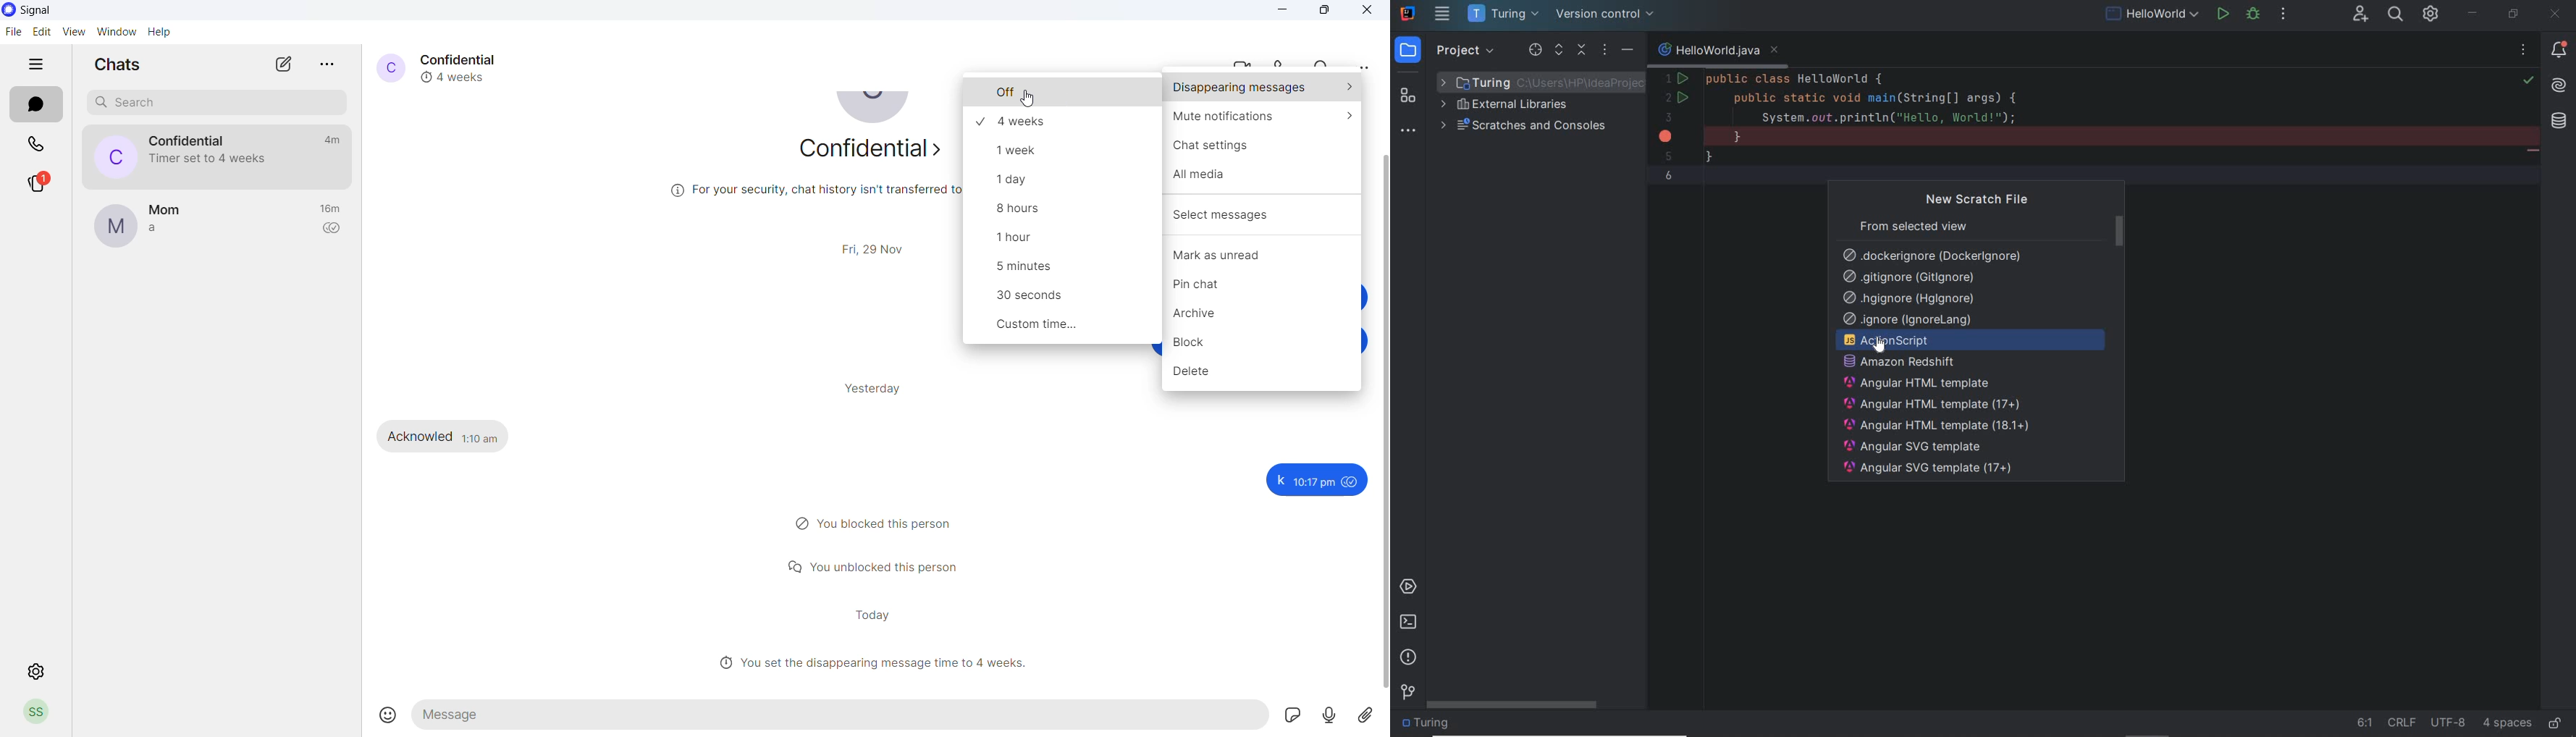 This screenshot has height=756, width=2576. I want to click on contact, so click(177, 206).